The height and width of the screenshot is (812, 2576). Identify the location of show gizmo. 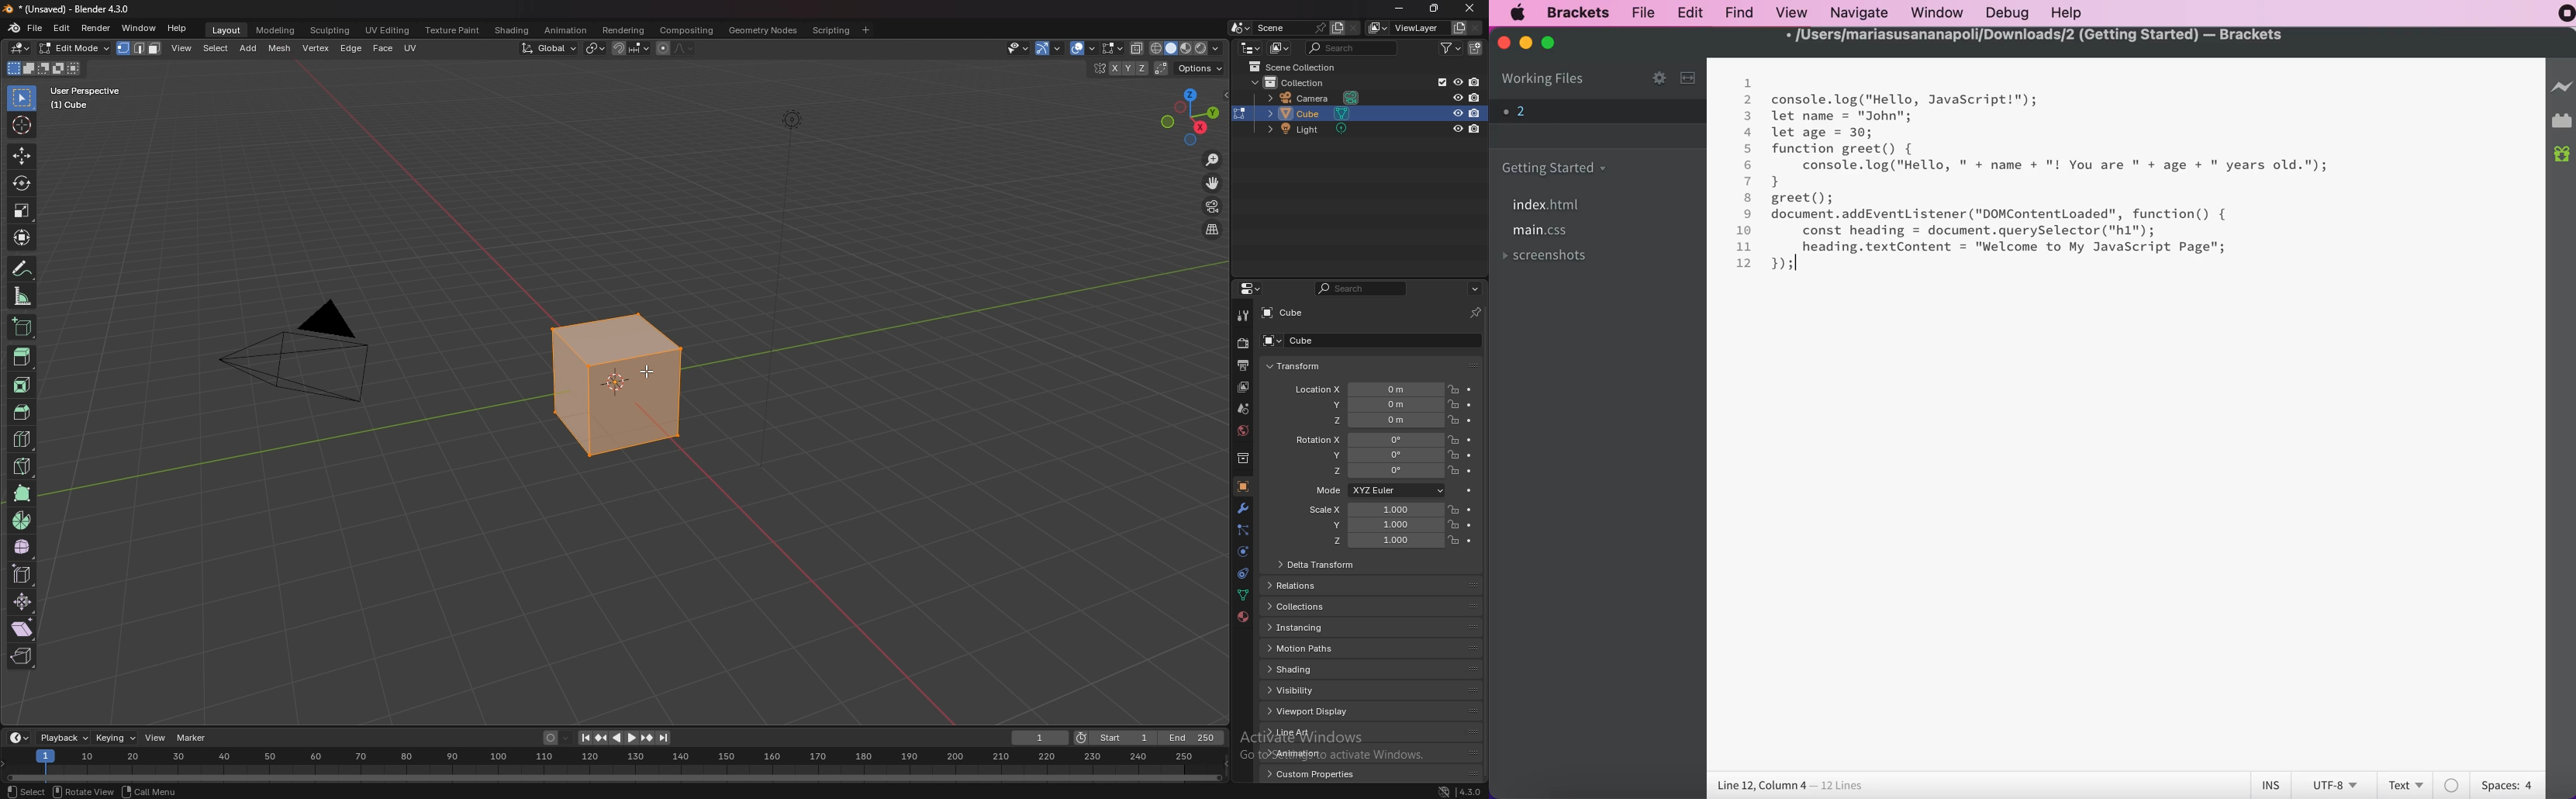
(1048, 47).